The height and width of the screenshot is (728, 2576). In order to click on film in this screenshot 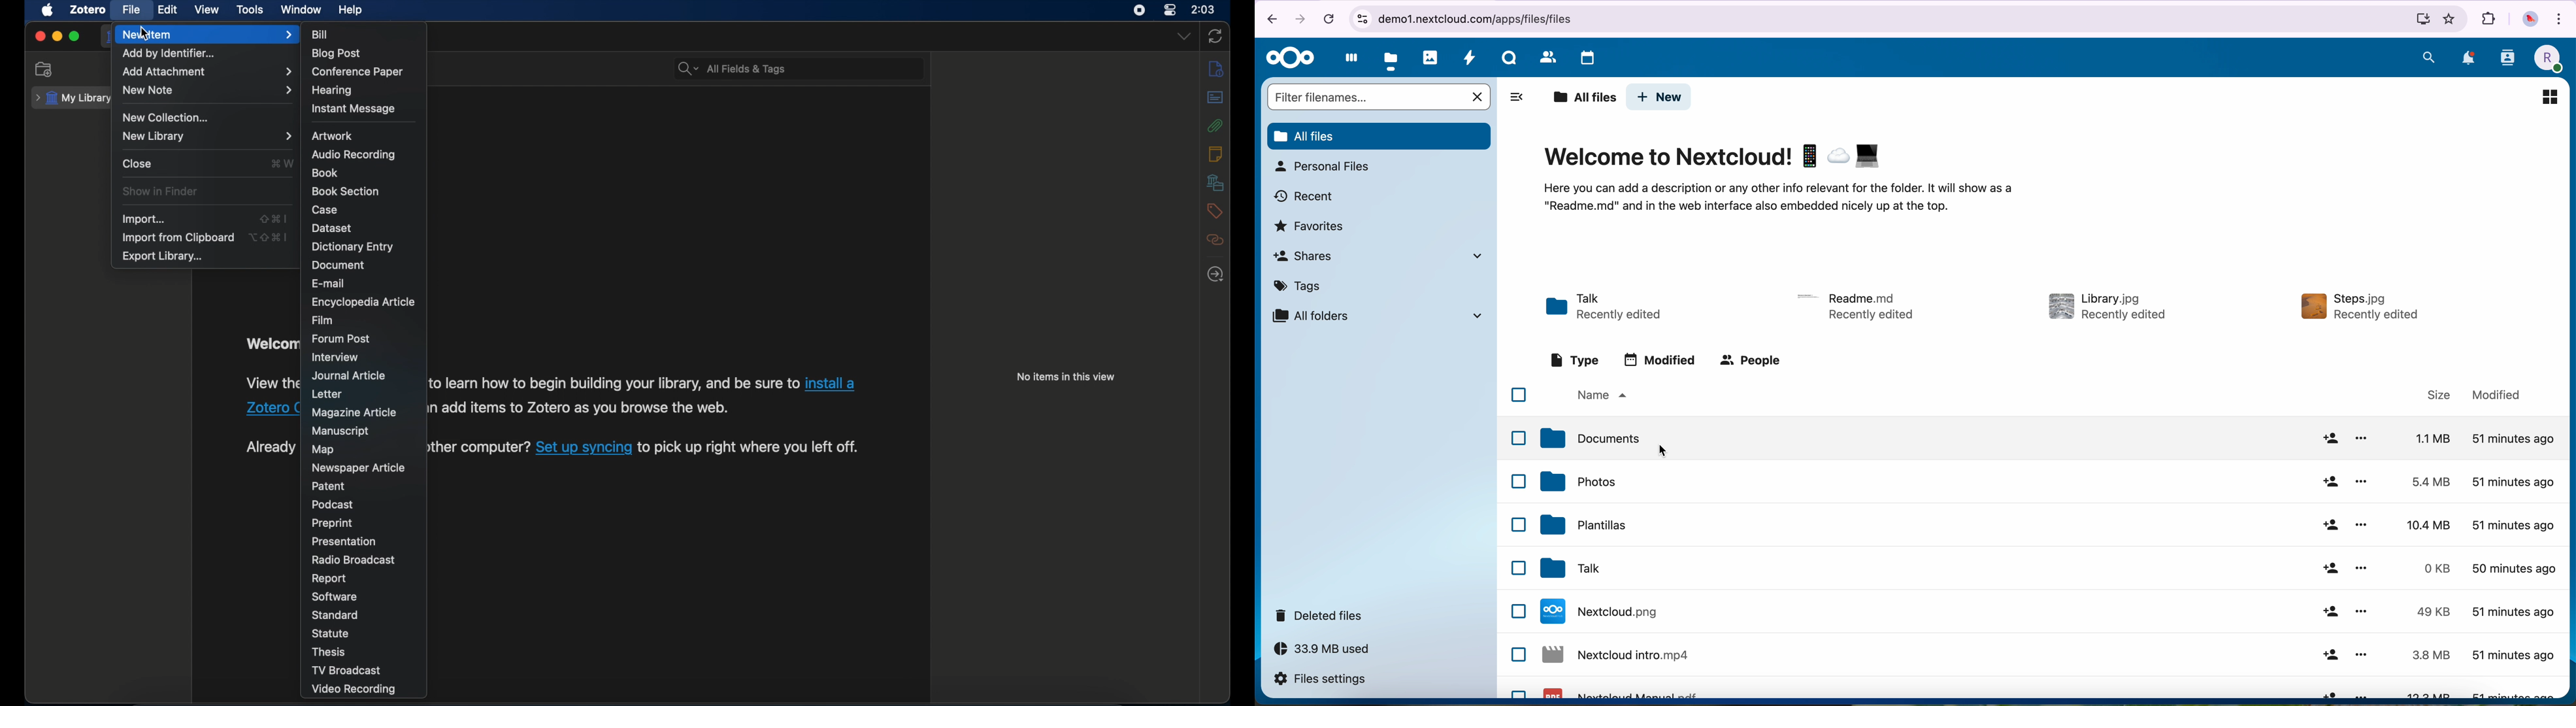, I will do `click(323, 320)`.